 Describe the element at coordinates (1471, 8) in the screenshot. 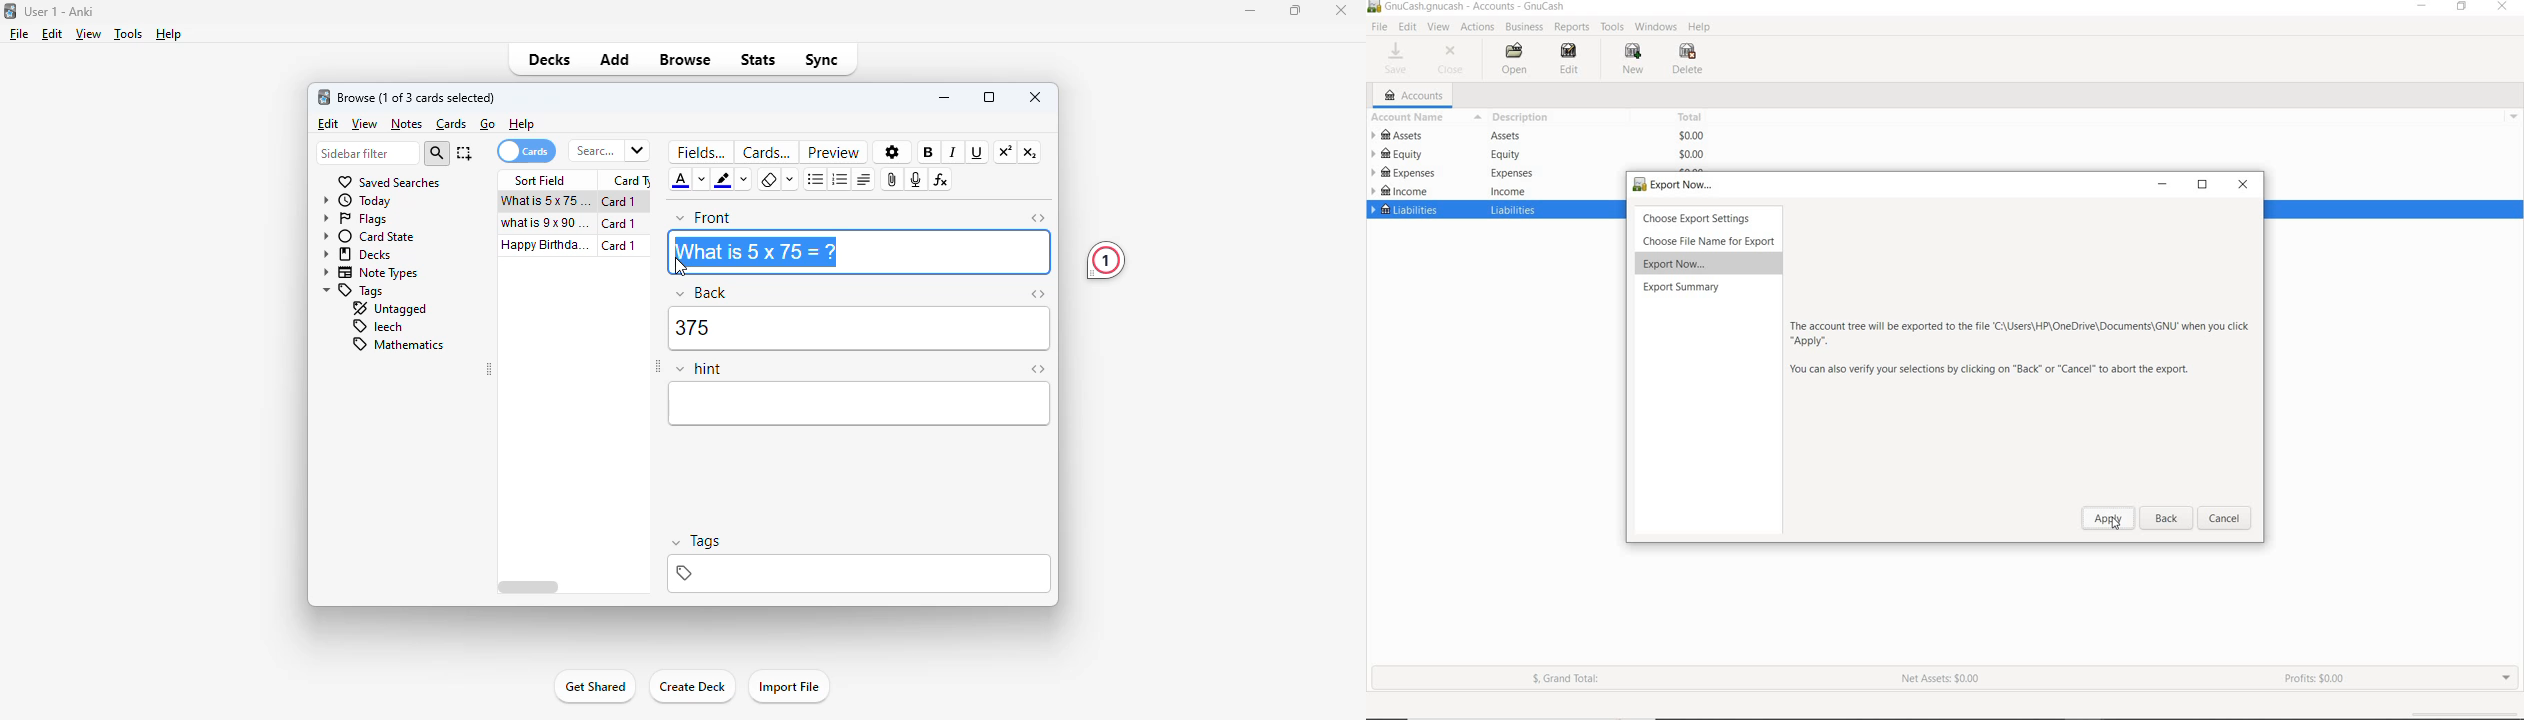

I see `SYSTEM NAME` at that location.